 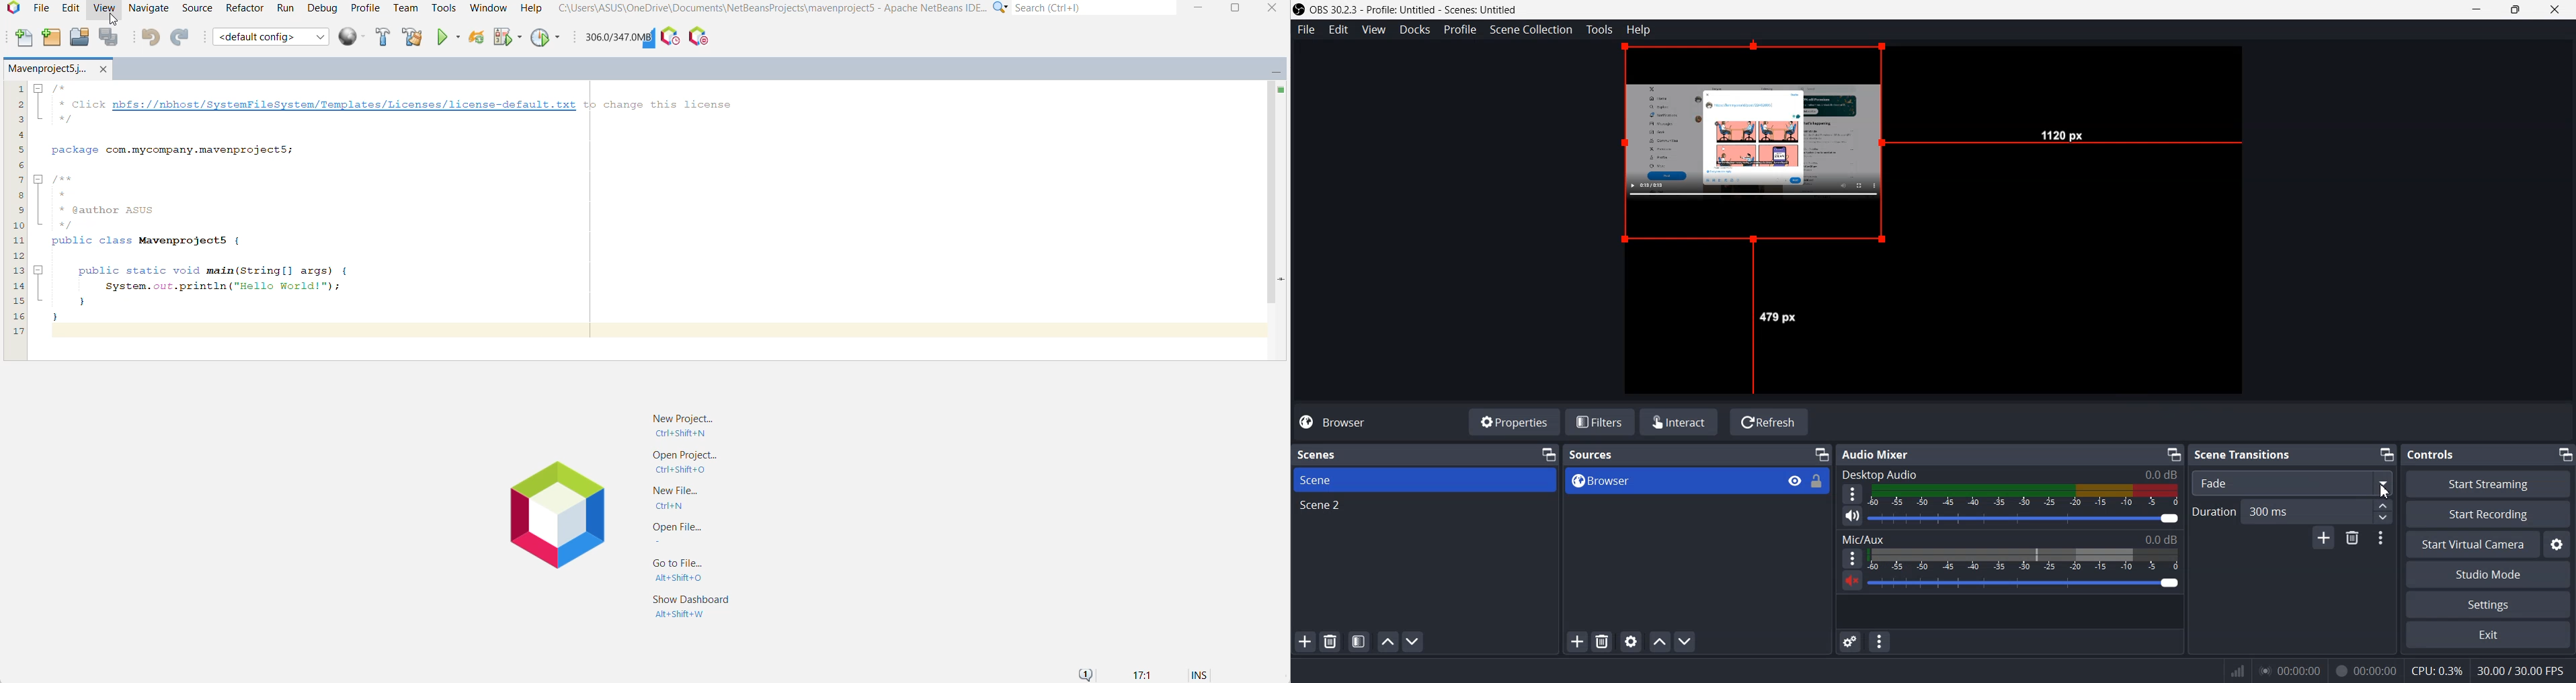 What do you see at coordinates (1601, 641) in the screenshot?
I see `Delete selected sources` at bounding box center [1601, 641].